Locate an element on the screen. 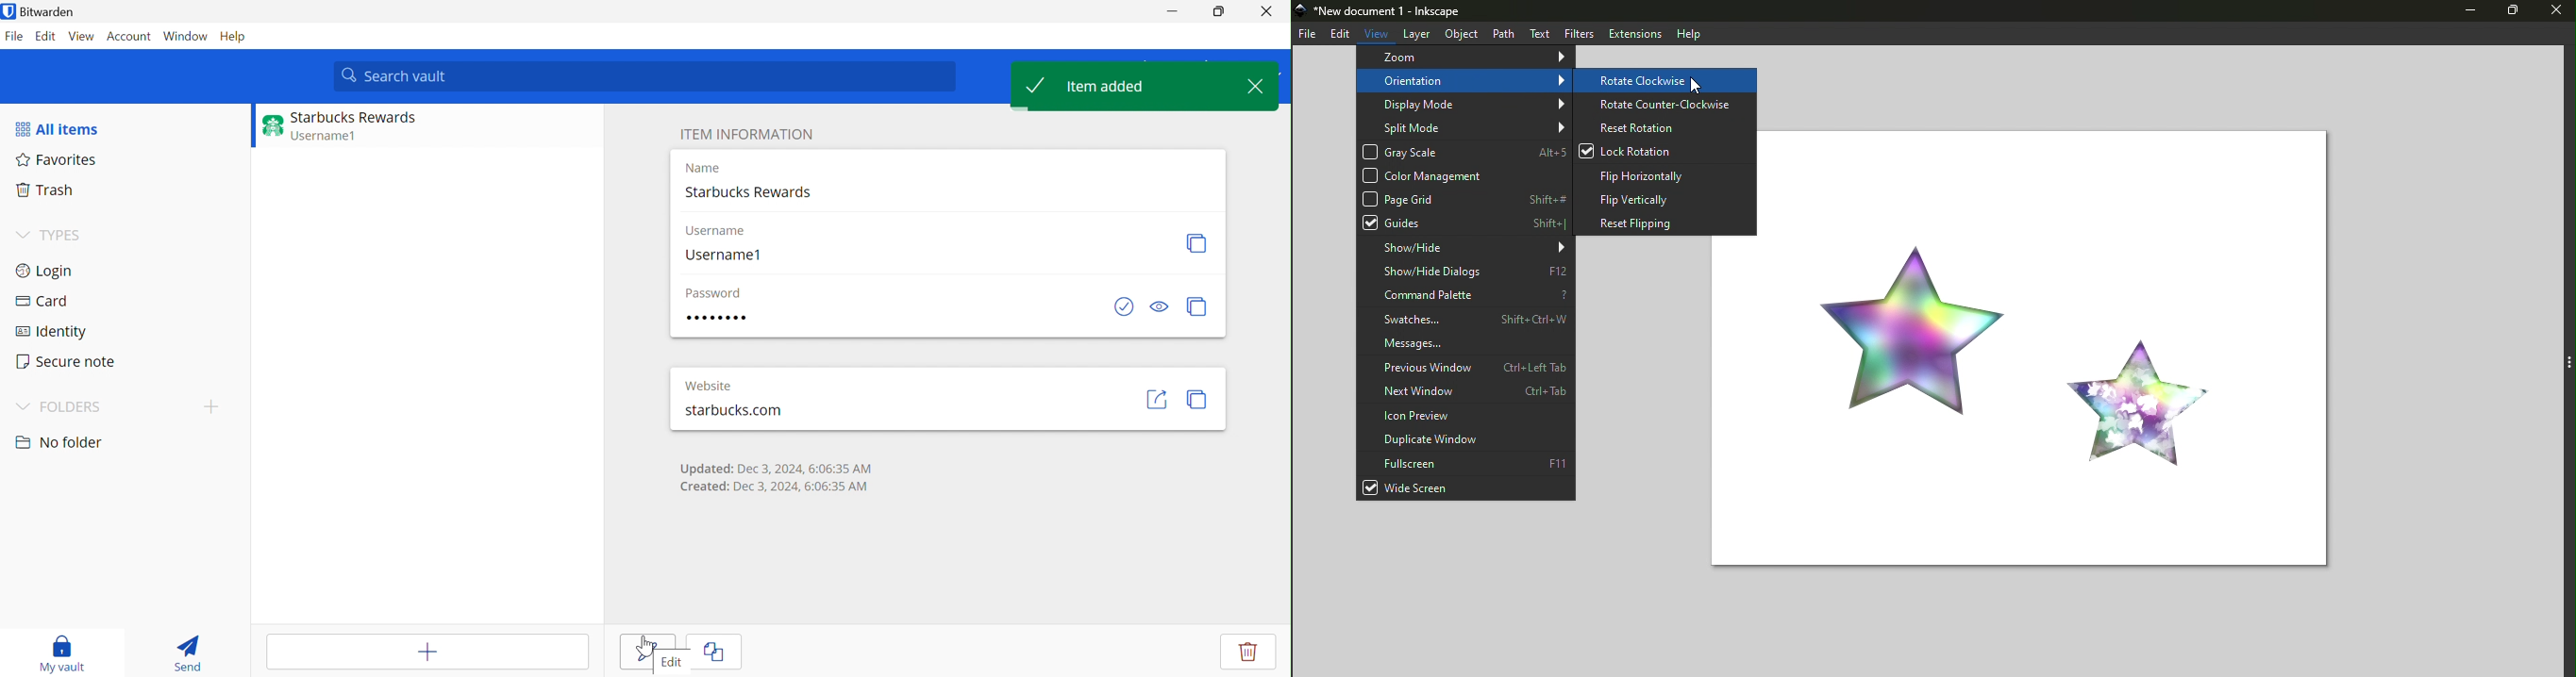  Object is located at coordinates (1458, 33).